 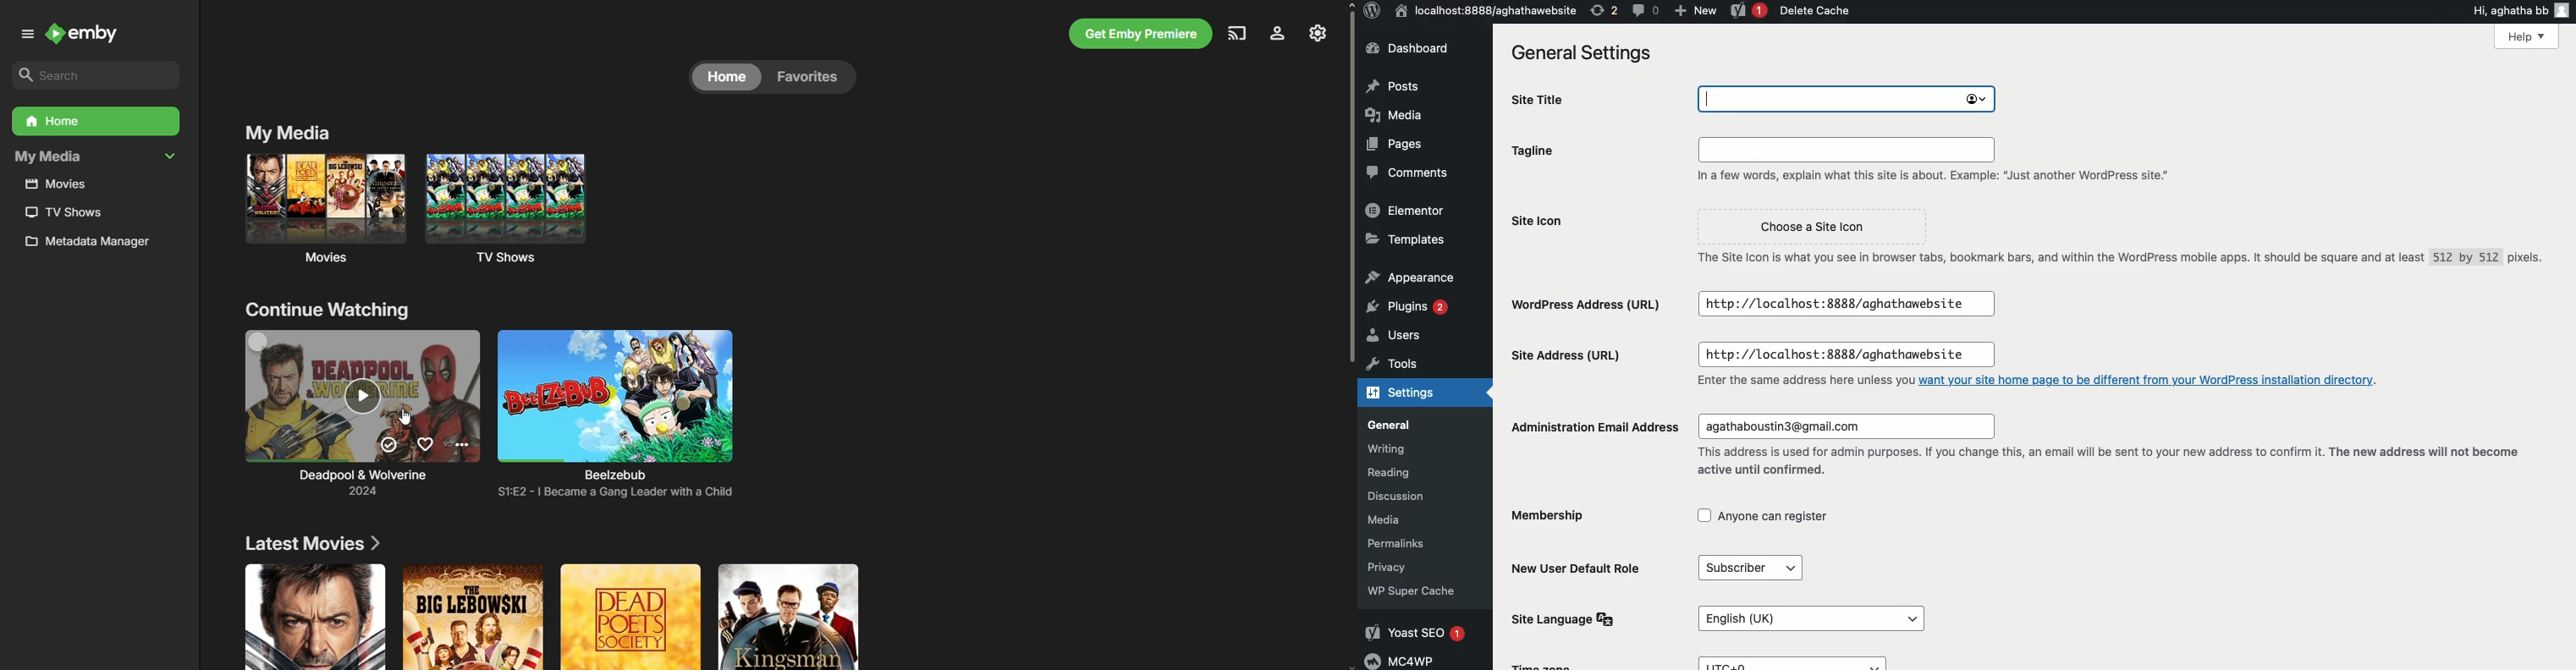 What do you see at coordinates (1395, 142) in the screenshot?
I see `Pages` at bounding box center [1395, 142].